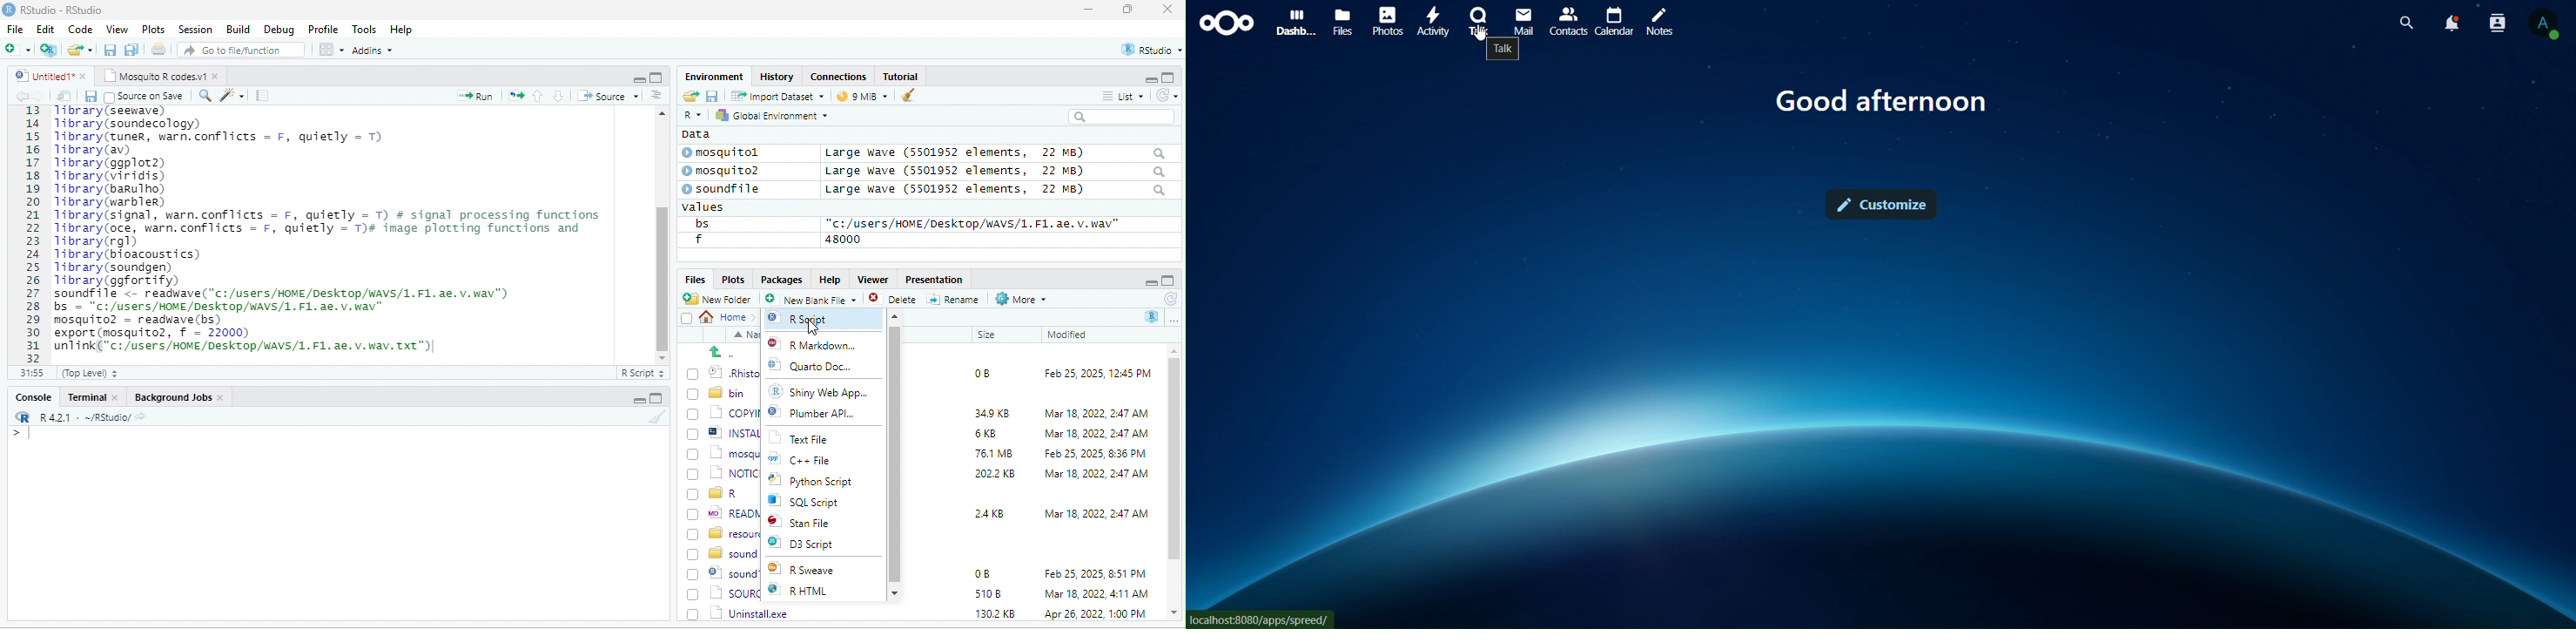 The image size is (2576, 644). Describe the element at coordinates (1127, 117) in the screenshot. I see `search` at that location.